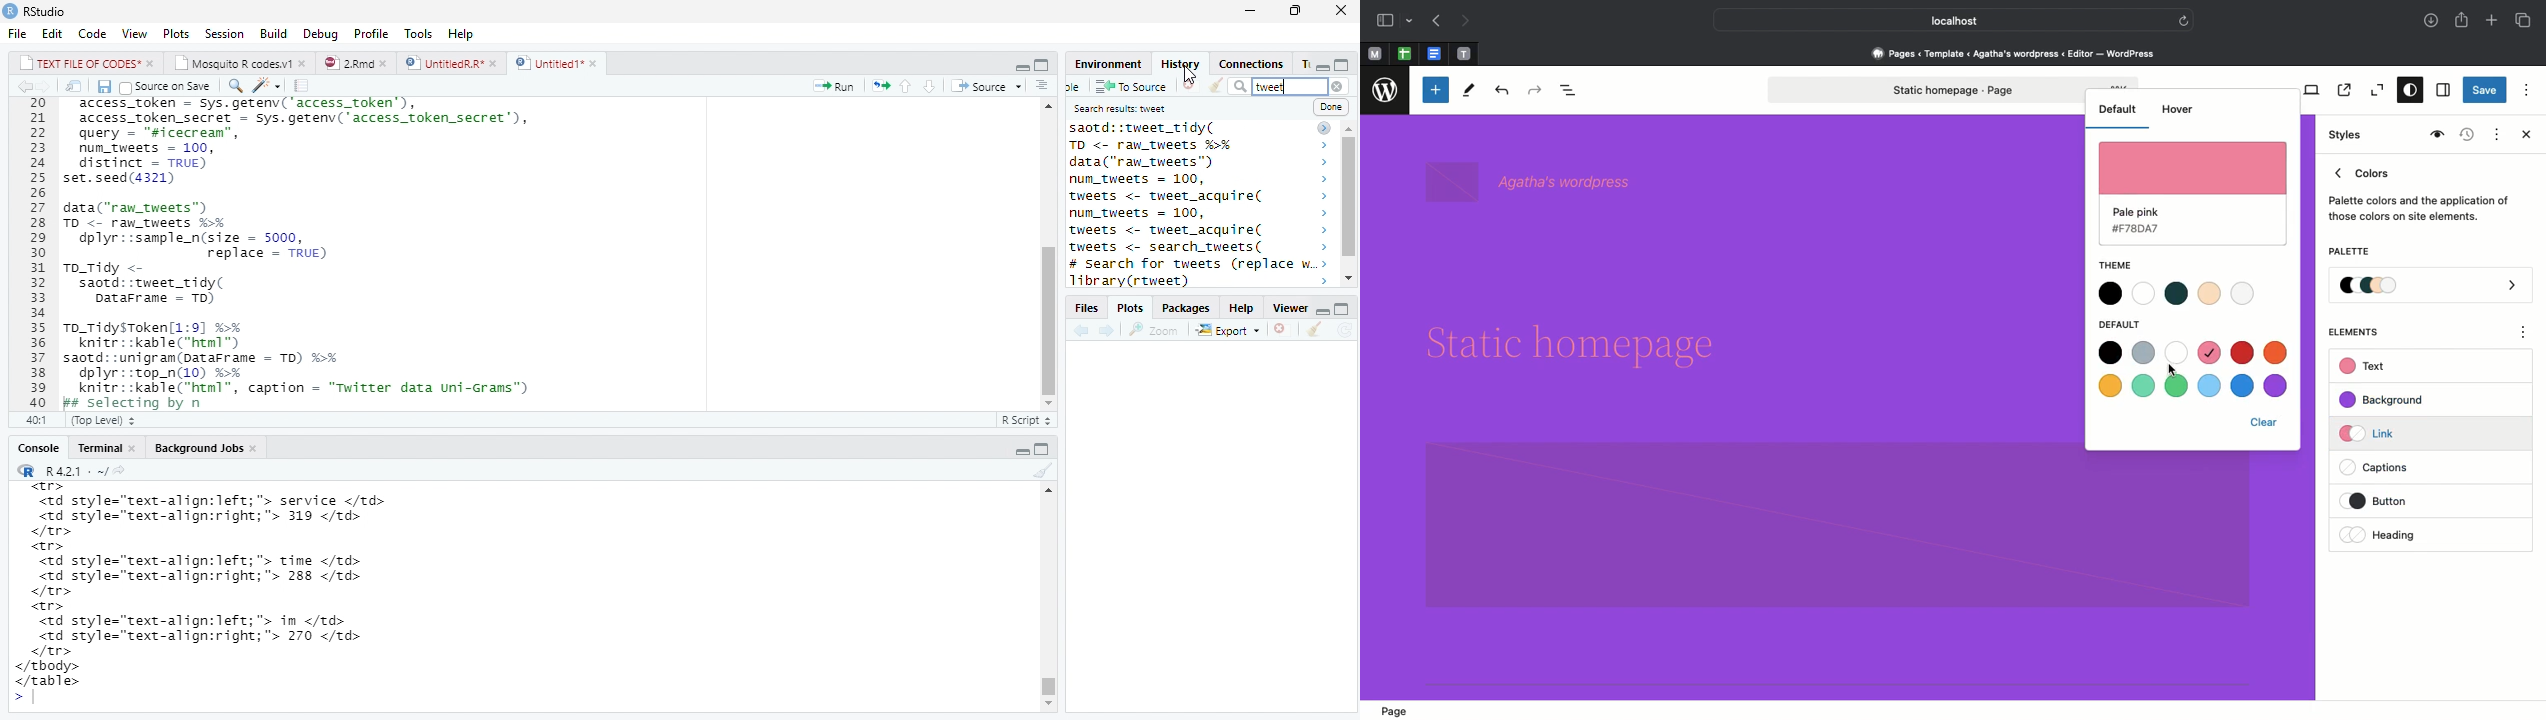 The height and width of the screenshot is (728, 2548). I want to click on Theme colors, so click(2185, 293).